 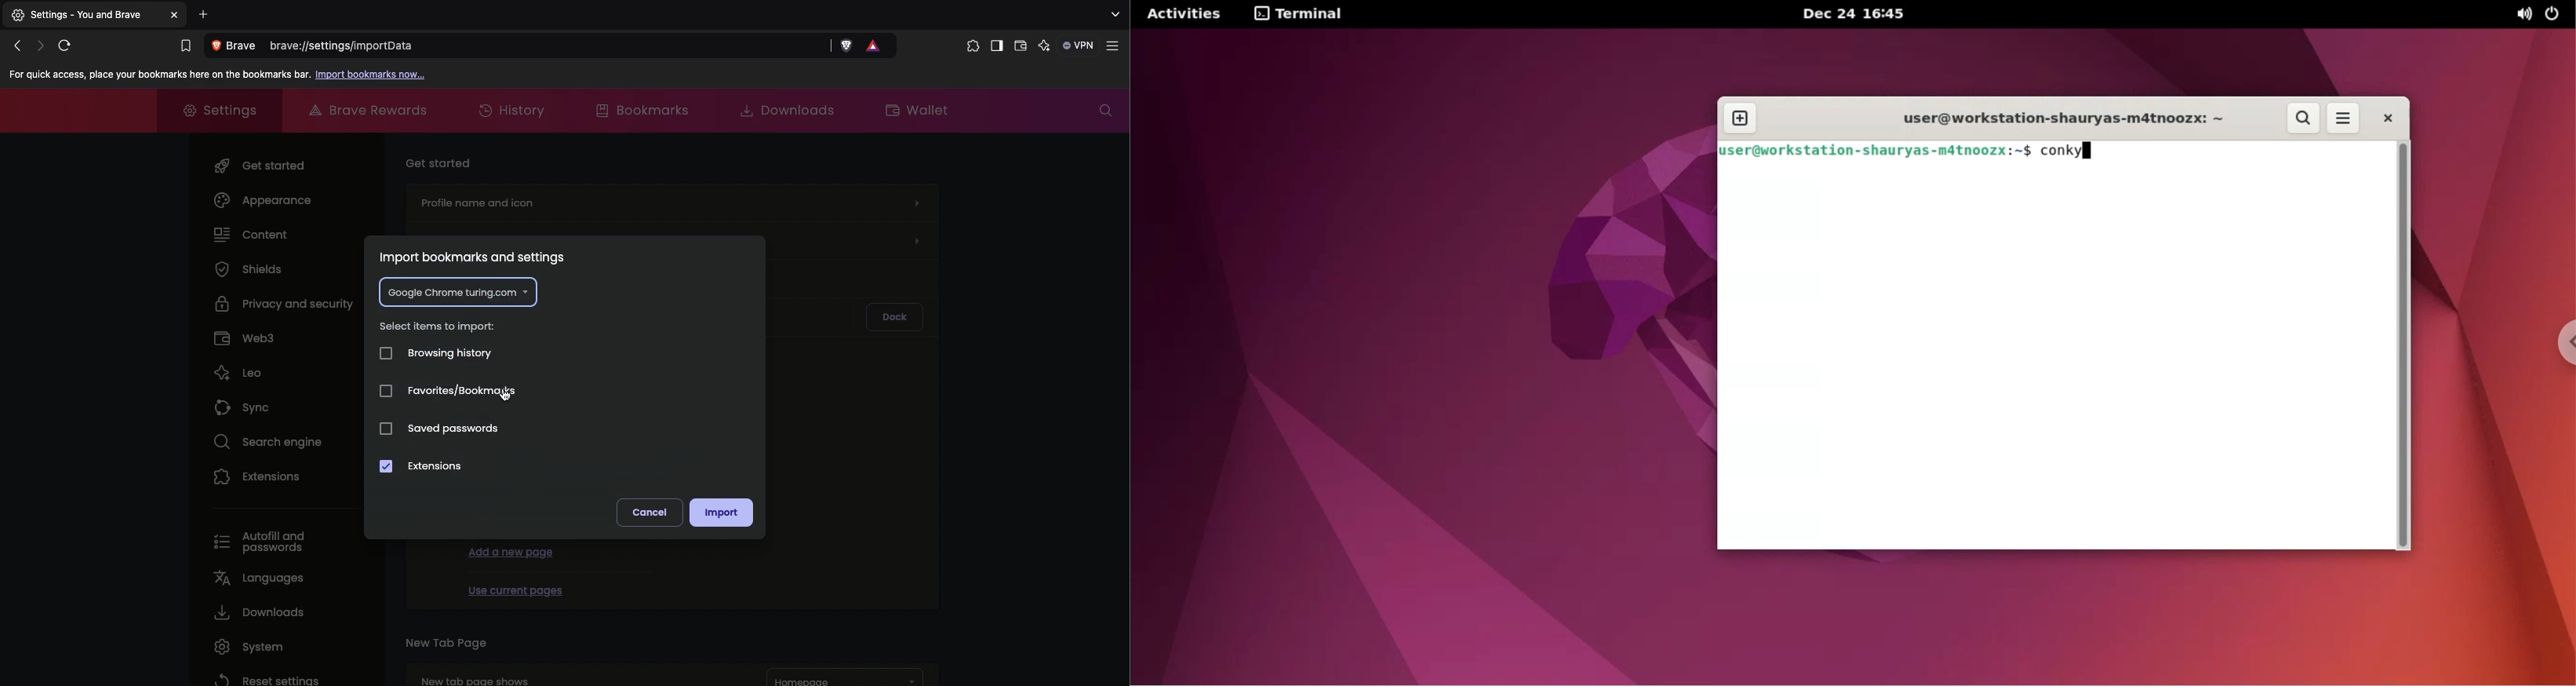 I want to click on Search engine, so click(x=263, y=440).